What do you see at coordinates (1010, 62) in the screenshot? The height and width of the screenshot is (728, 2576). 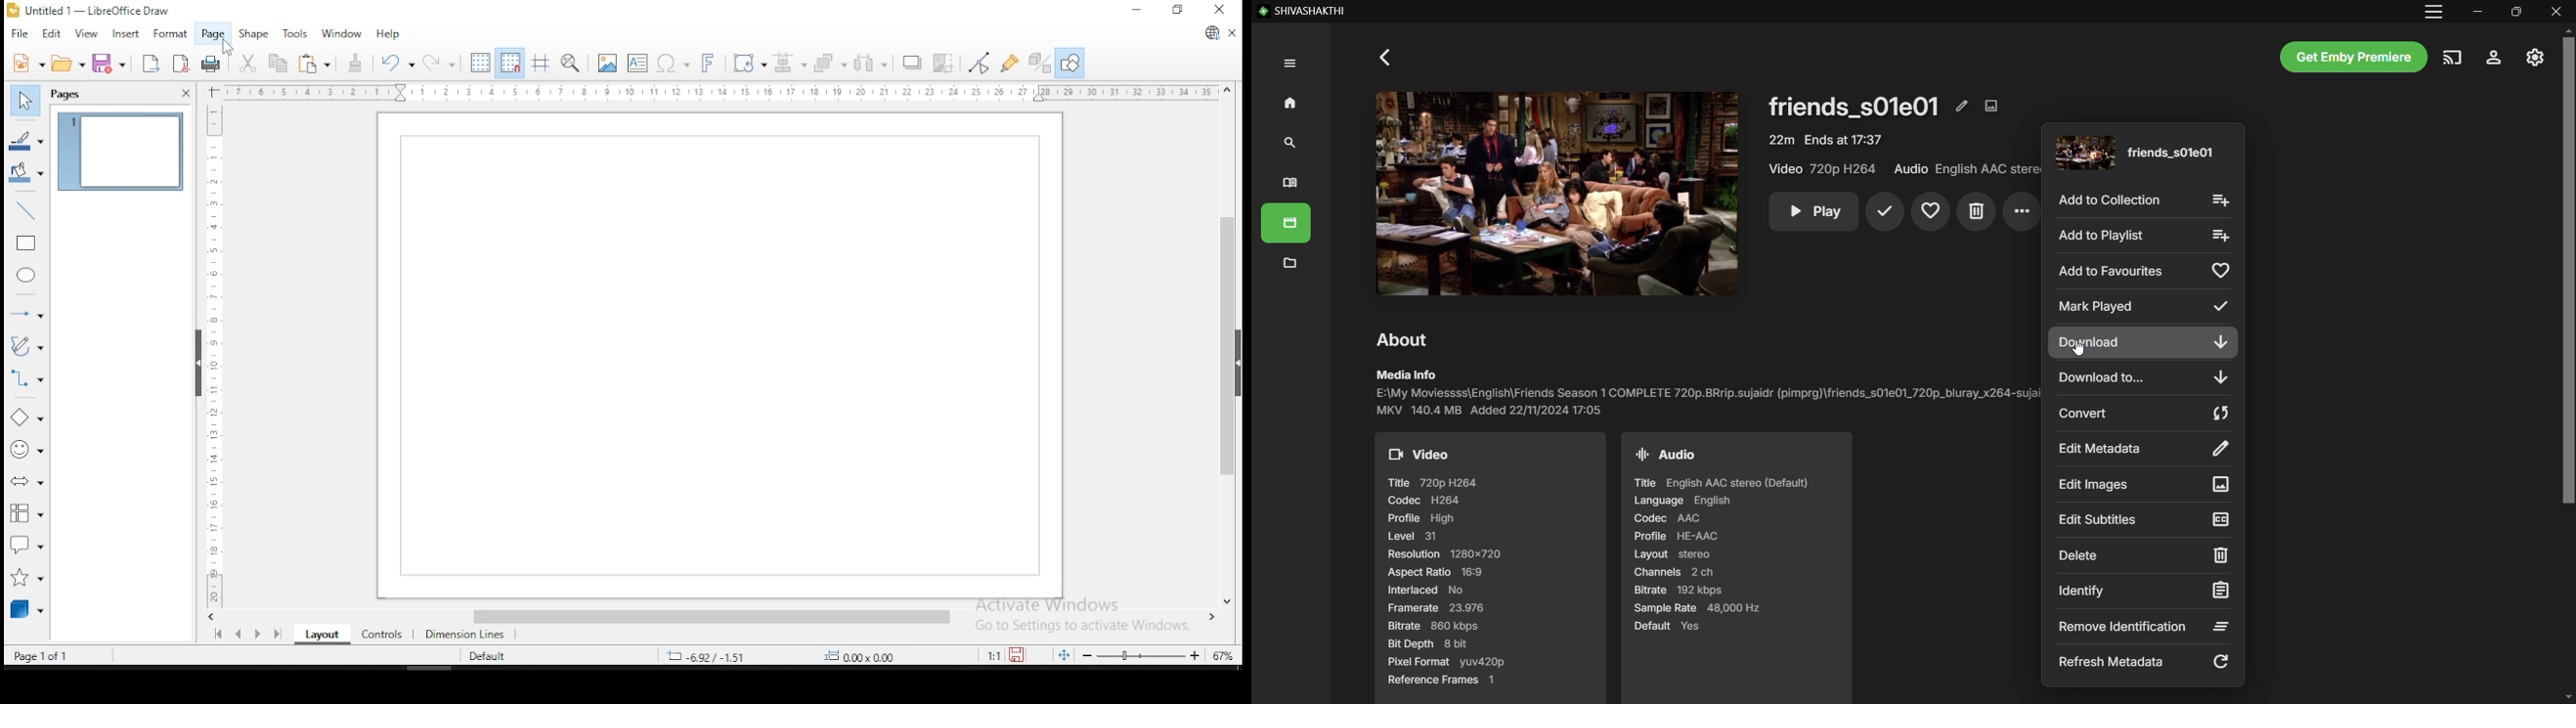 I see `show glue point functions` at bounding box center [1010, 62].